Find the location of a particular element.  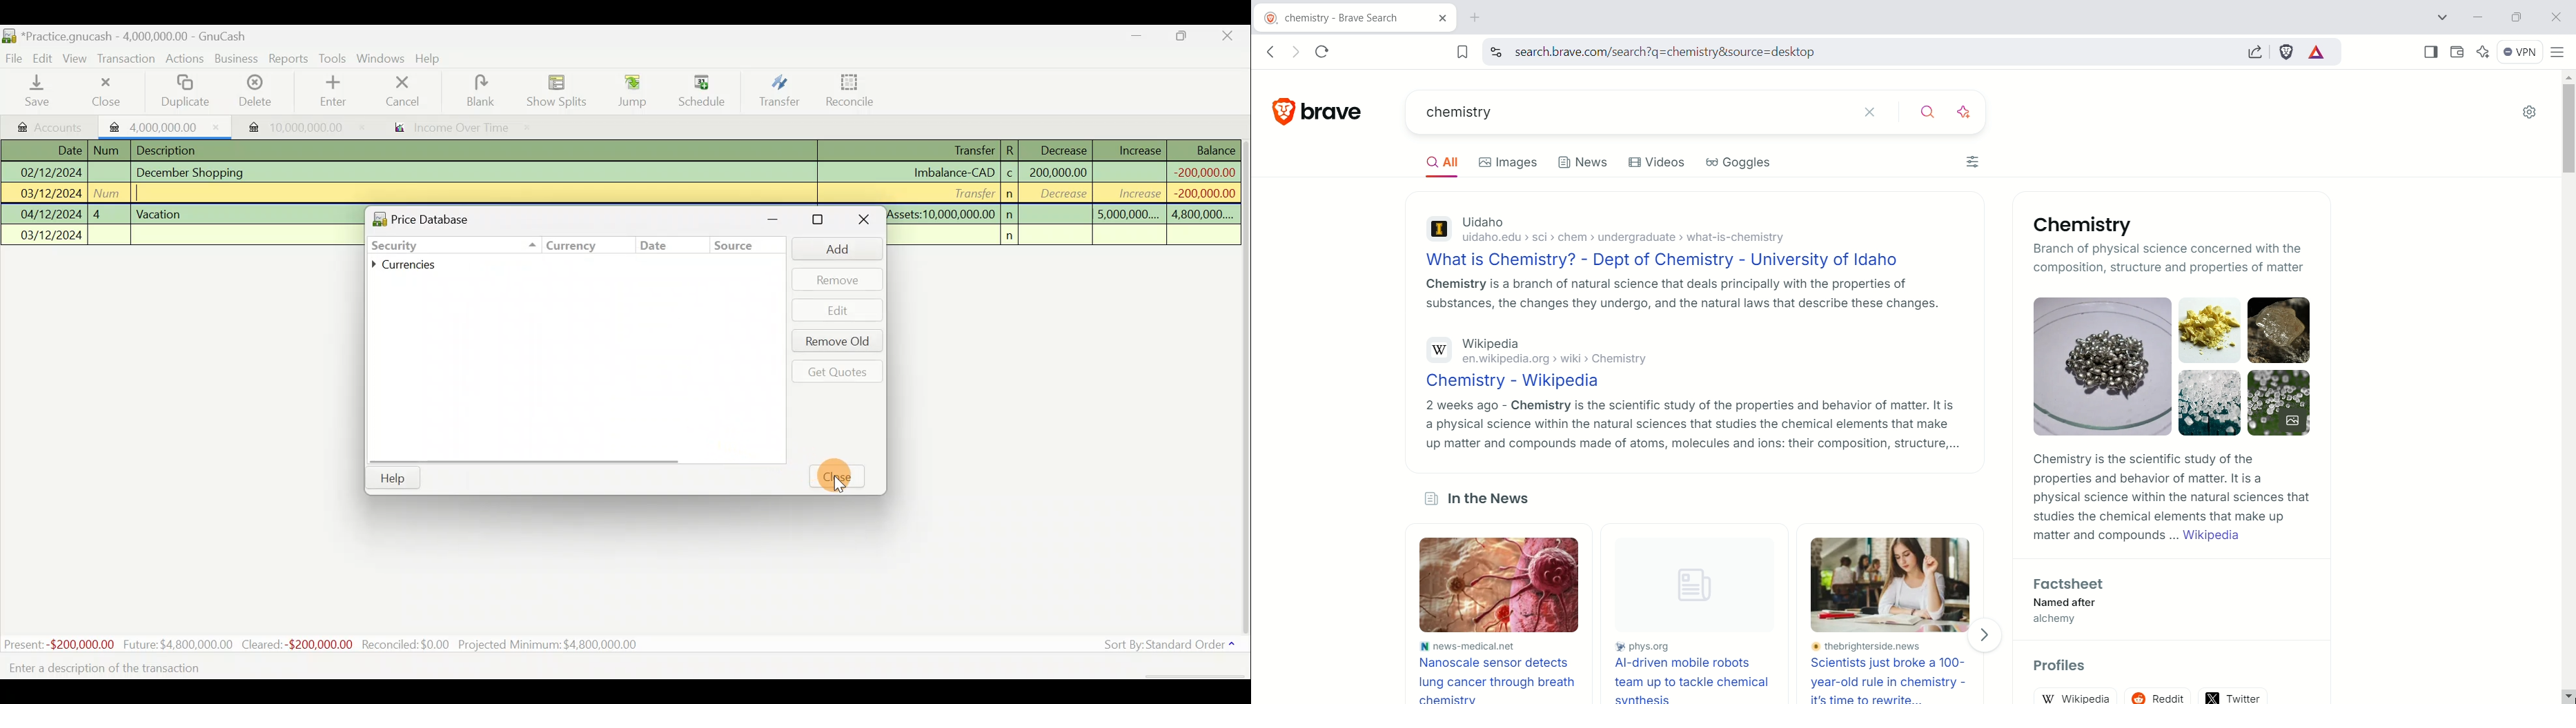

Currencies is located at coordinates (413, 265).